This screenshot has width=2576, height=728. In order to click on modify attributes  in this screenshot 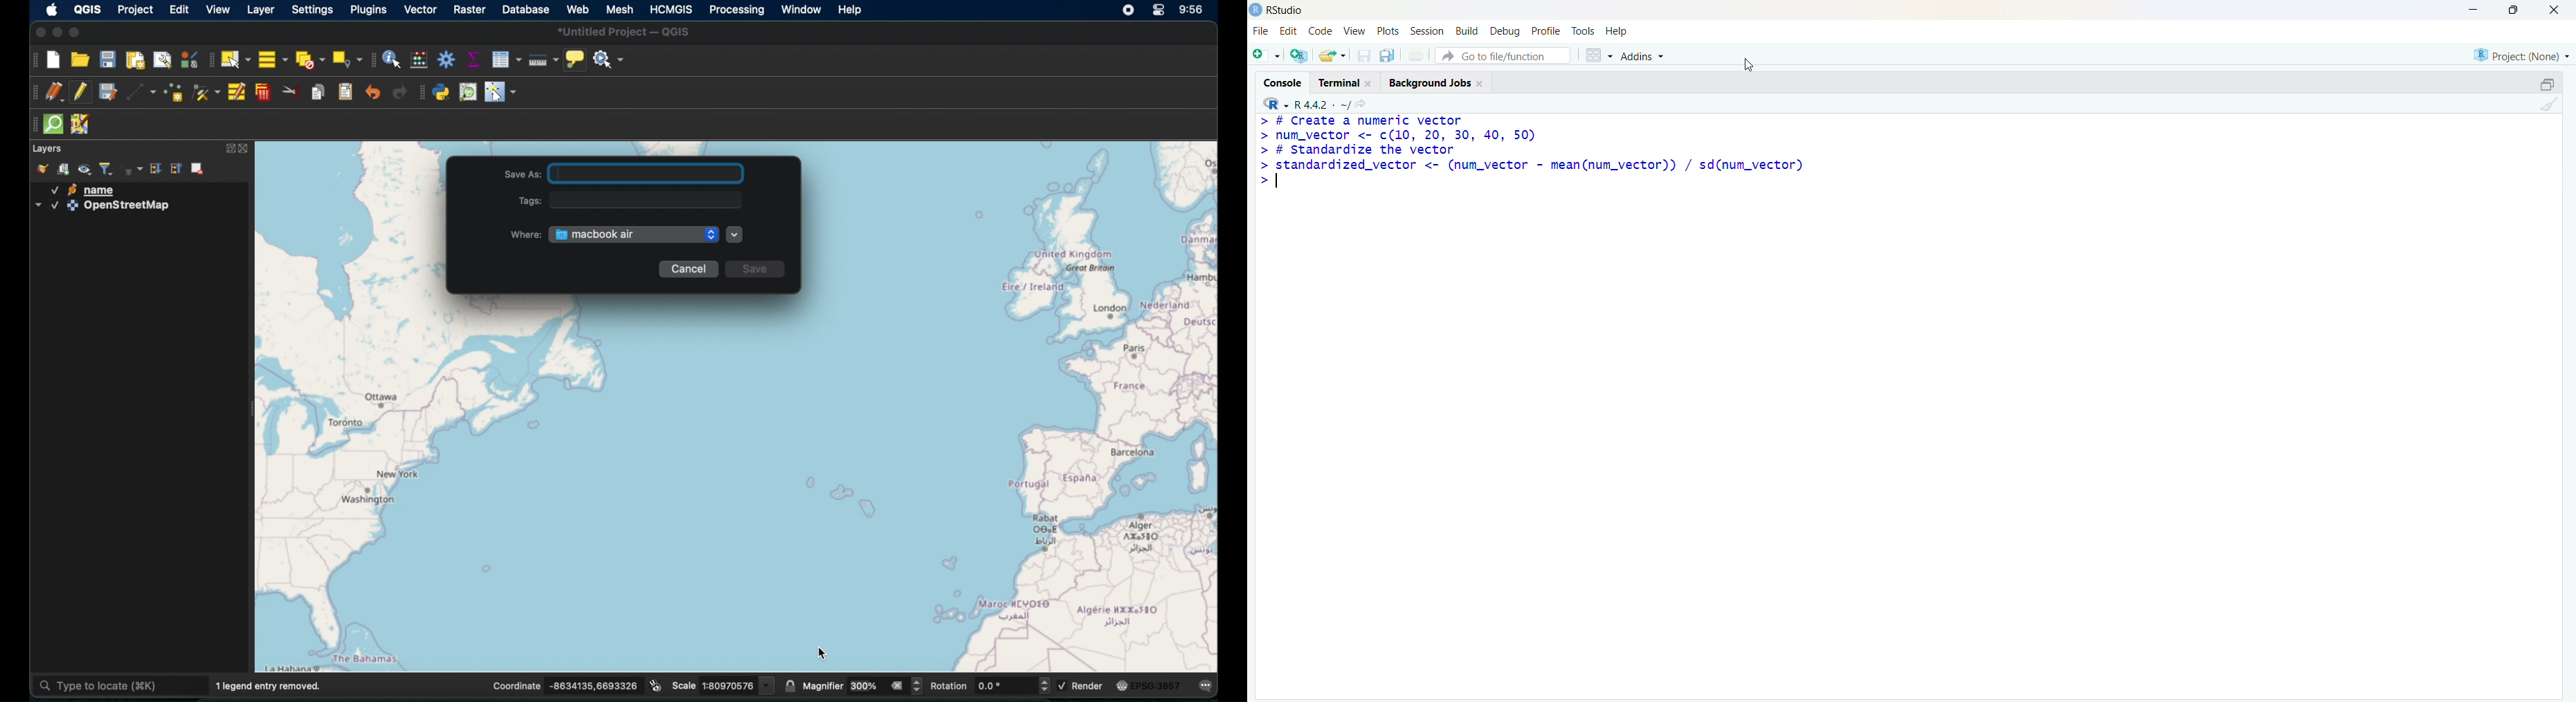, I will do `click(235, 92)`.